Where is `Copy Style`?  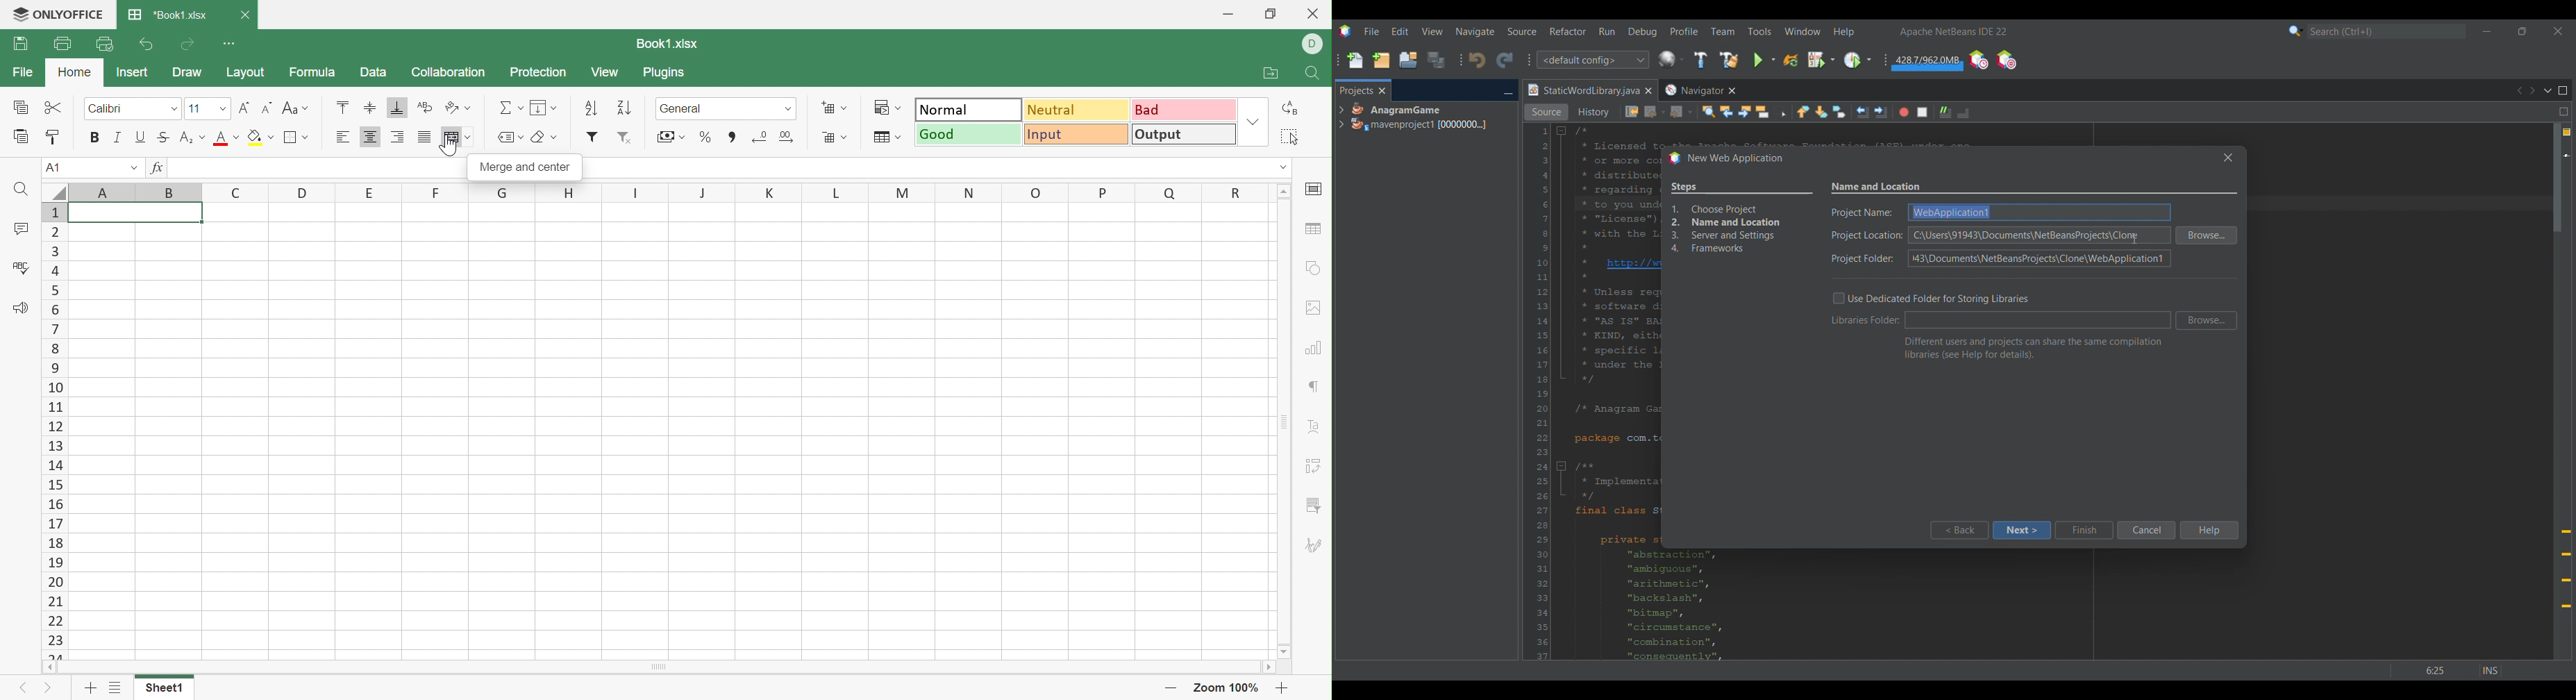 Copy Style is located at coordinates (55, 135).